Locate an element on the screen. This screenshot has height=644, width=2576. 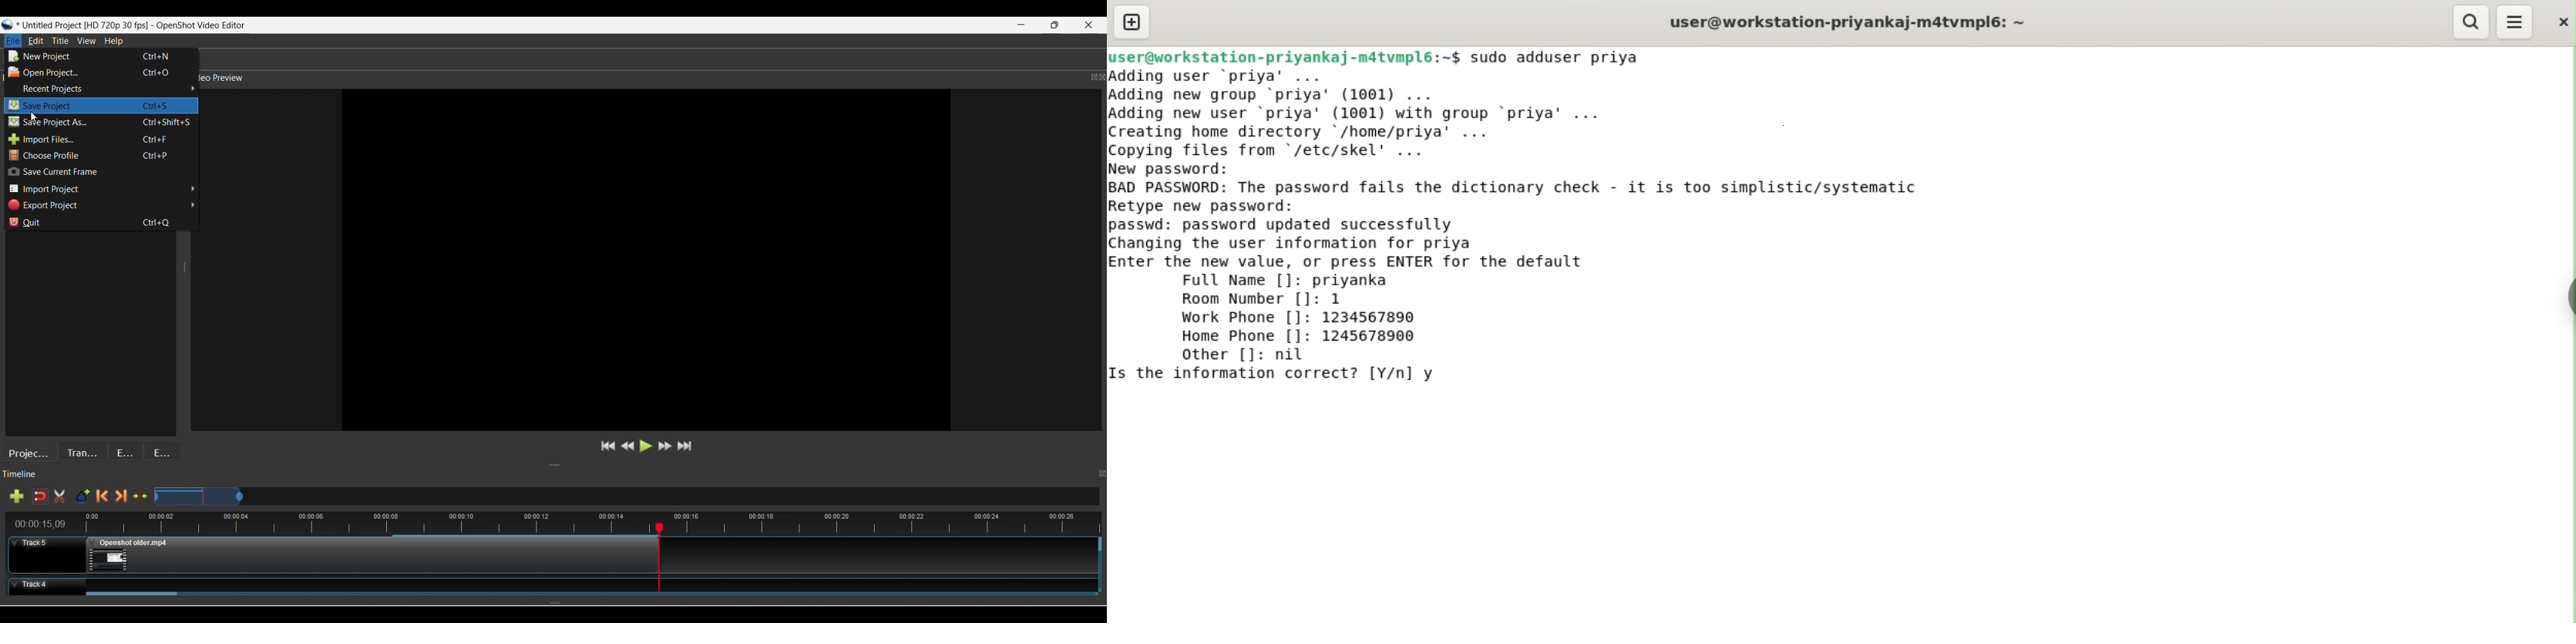
View is located at coordinates (87, 41).